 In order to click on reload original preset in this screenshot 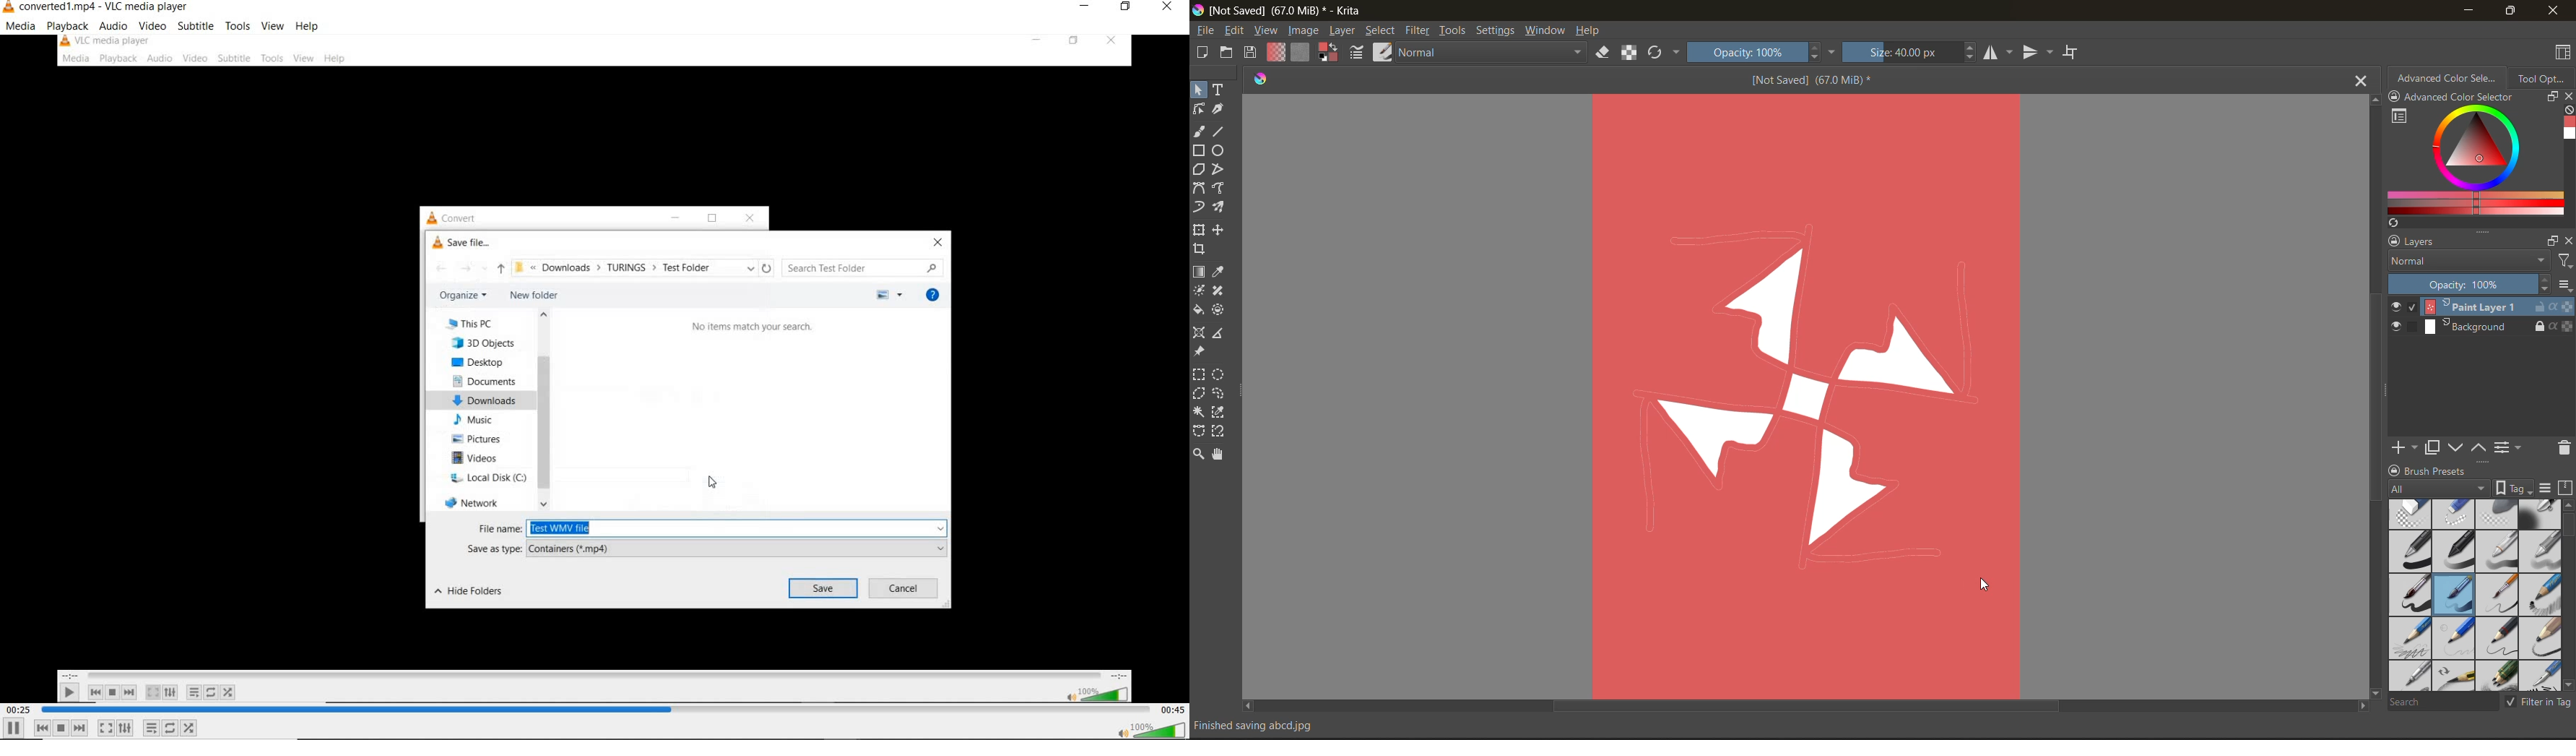, I will do `click(1658, 51)`.